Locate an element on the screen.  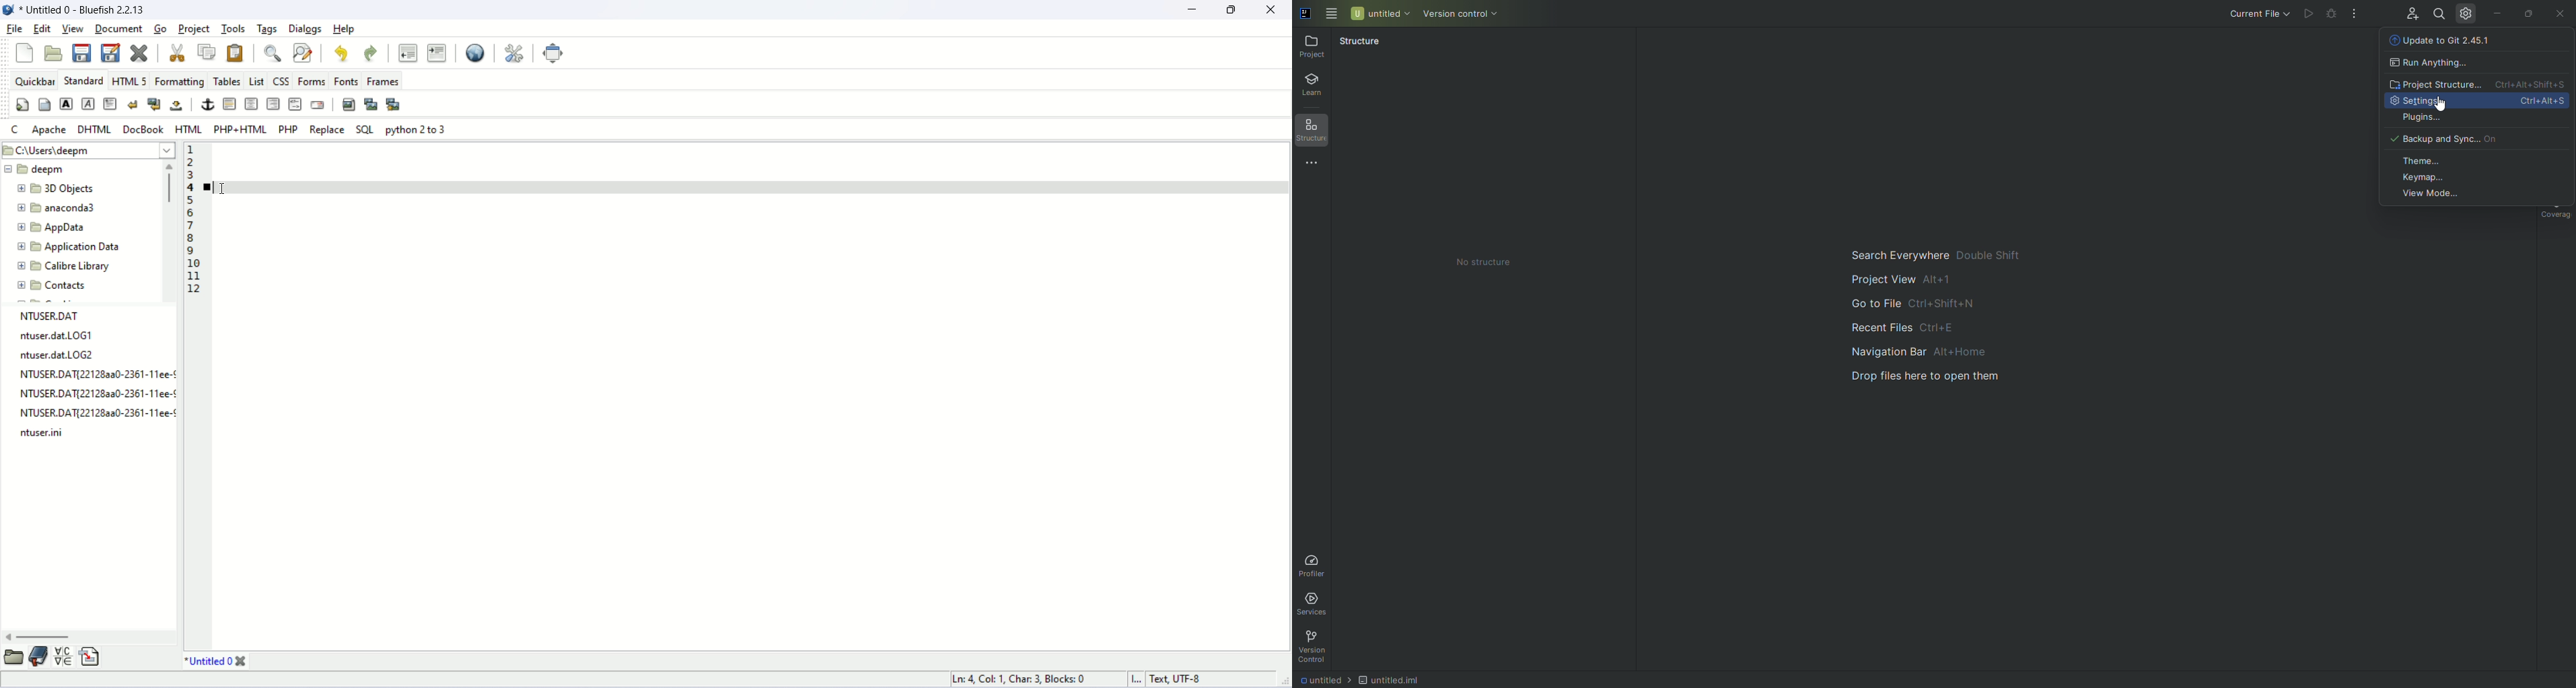
More Tools is located at coordinates (1316, 165).